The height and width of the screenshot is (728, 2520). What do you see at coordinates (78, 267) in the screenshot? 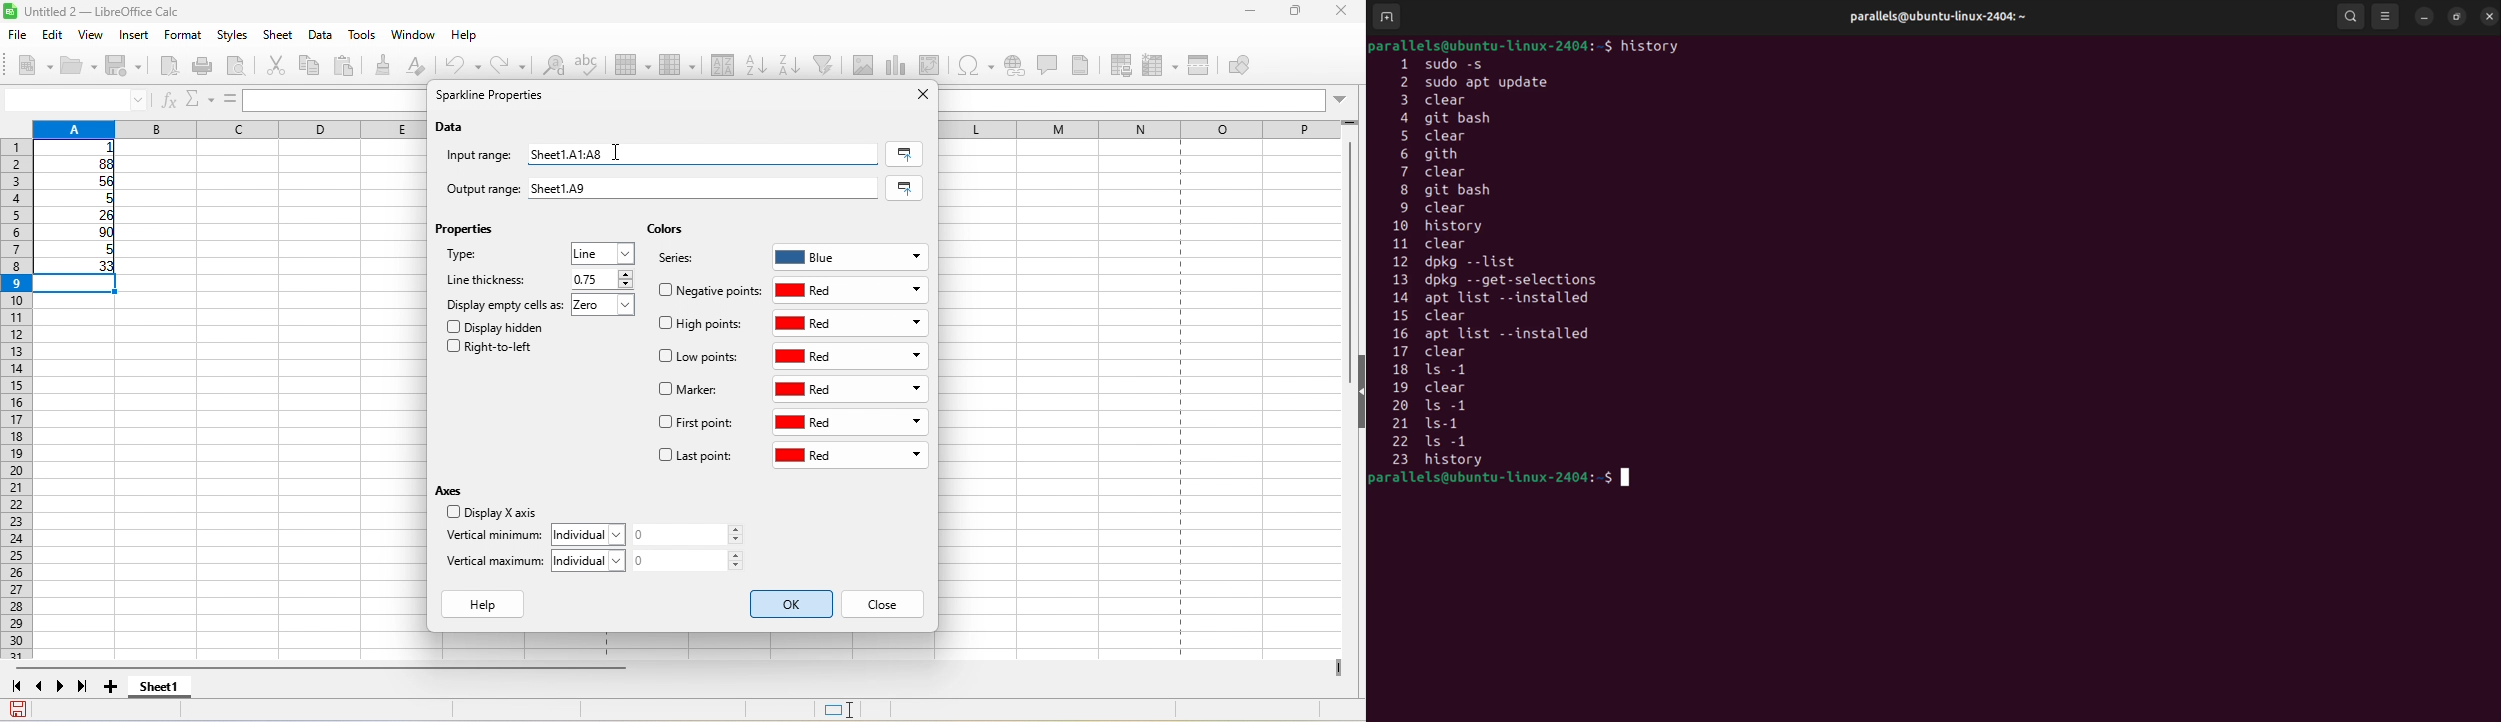
I see `33` at bounding box center [78, 267].